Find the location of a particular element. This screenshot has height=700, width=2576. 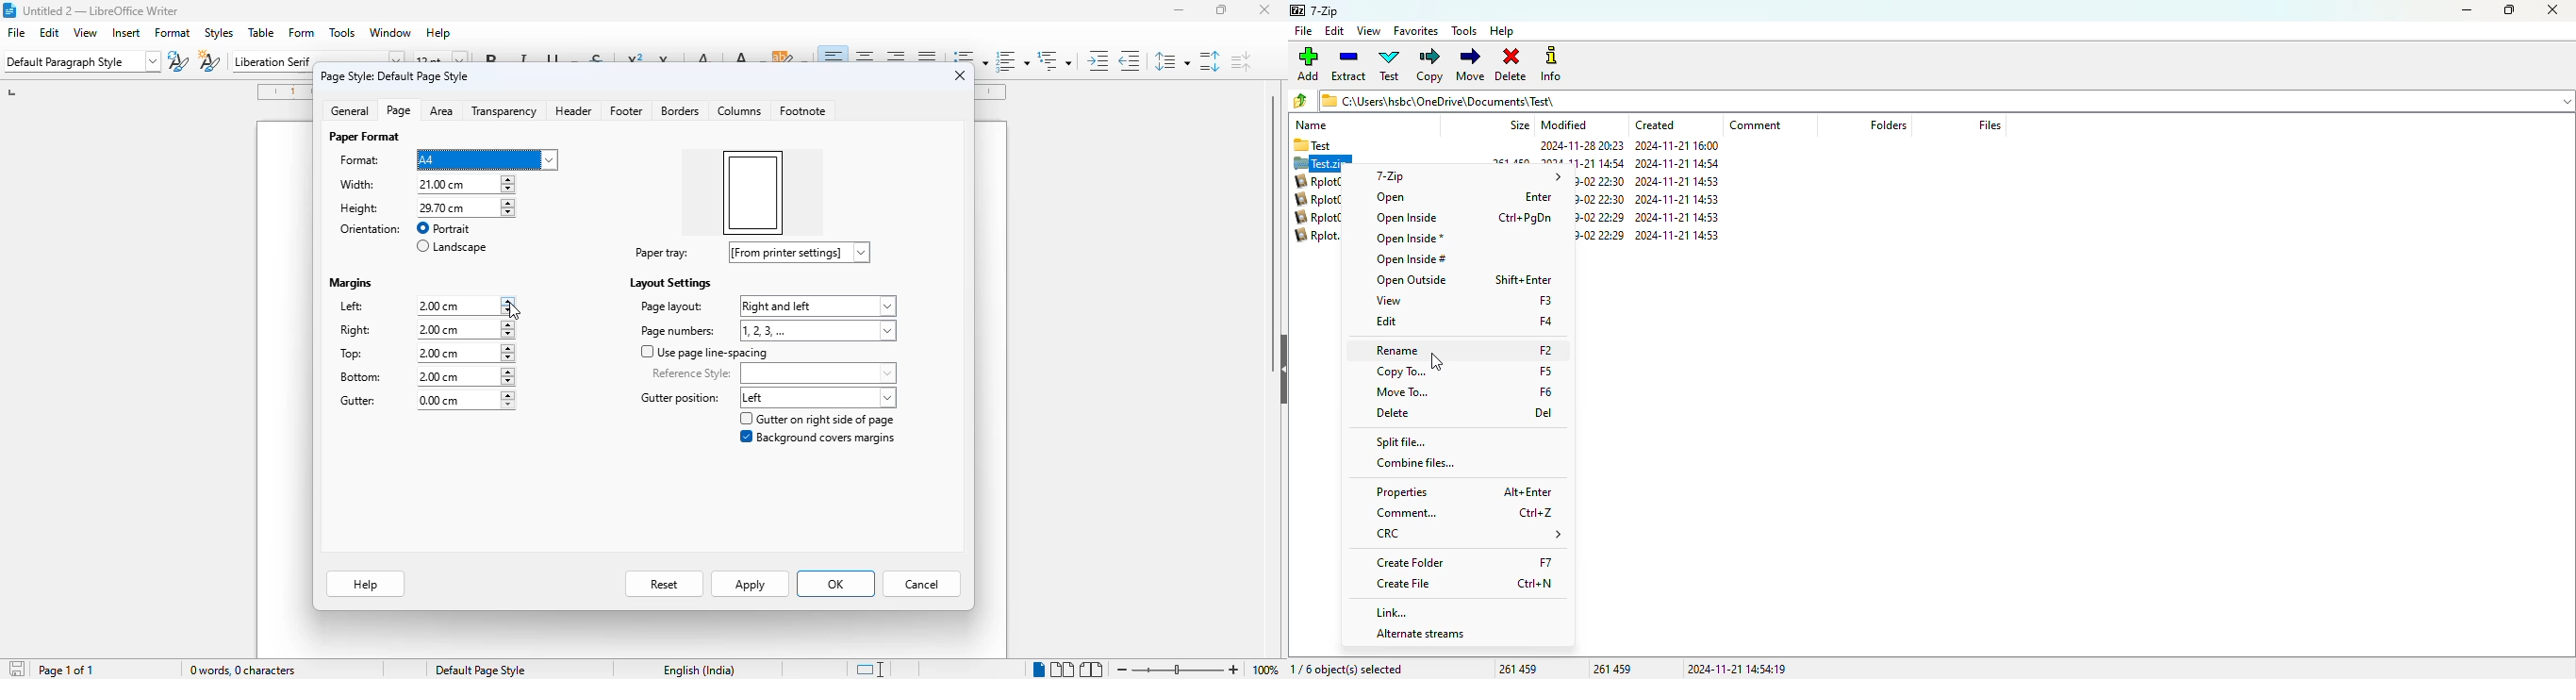

page numbers is located at coordinates (680, 329).